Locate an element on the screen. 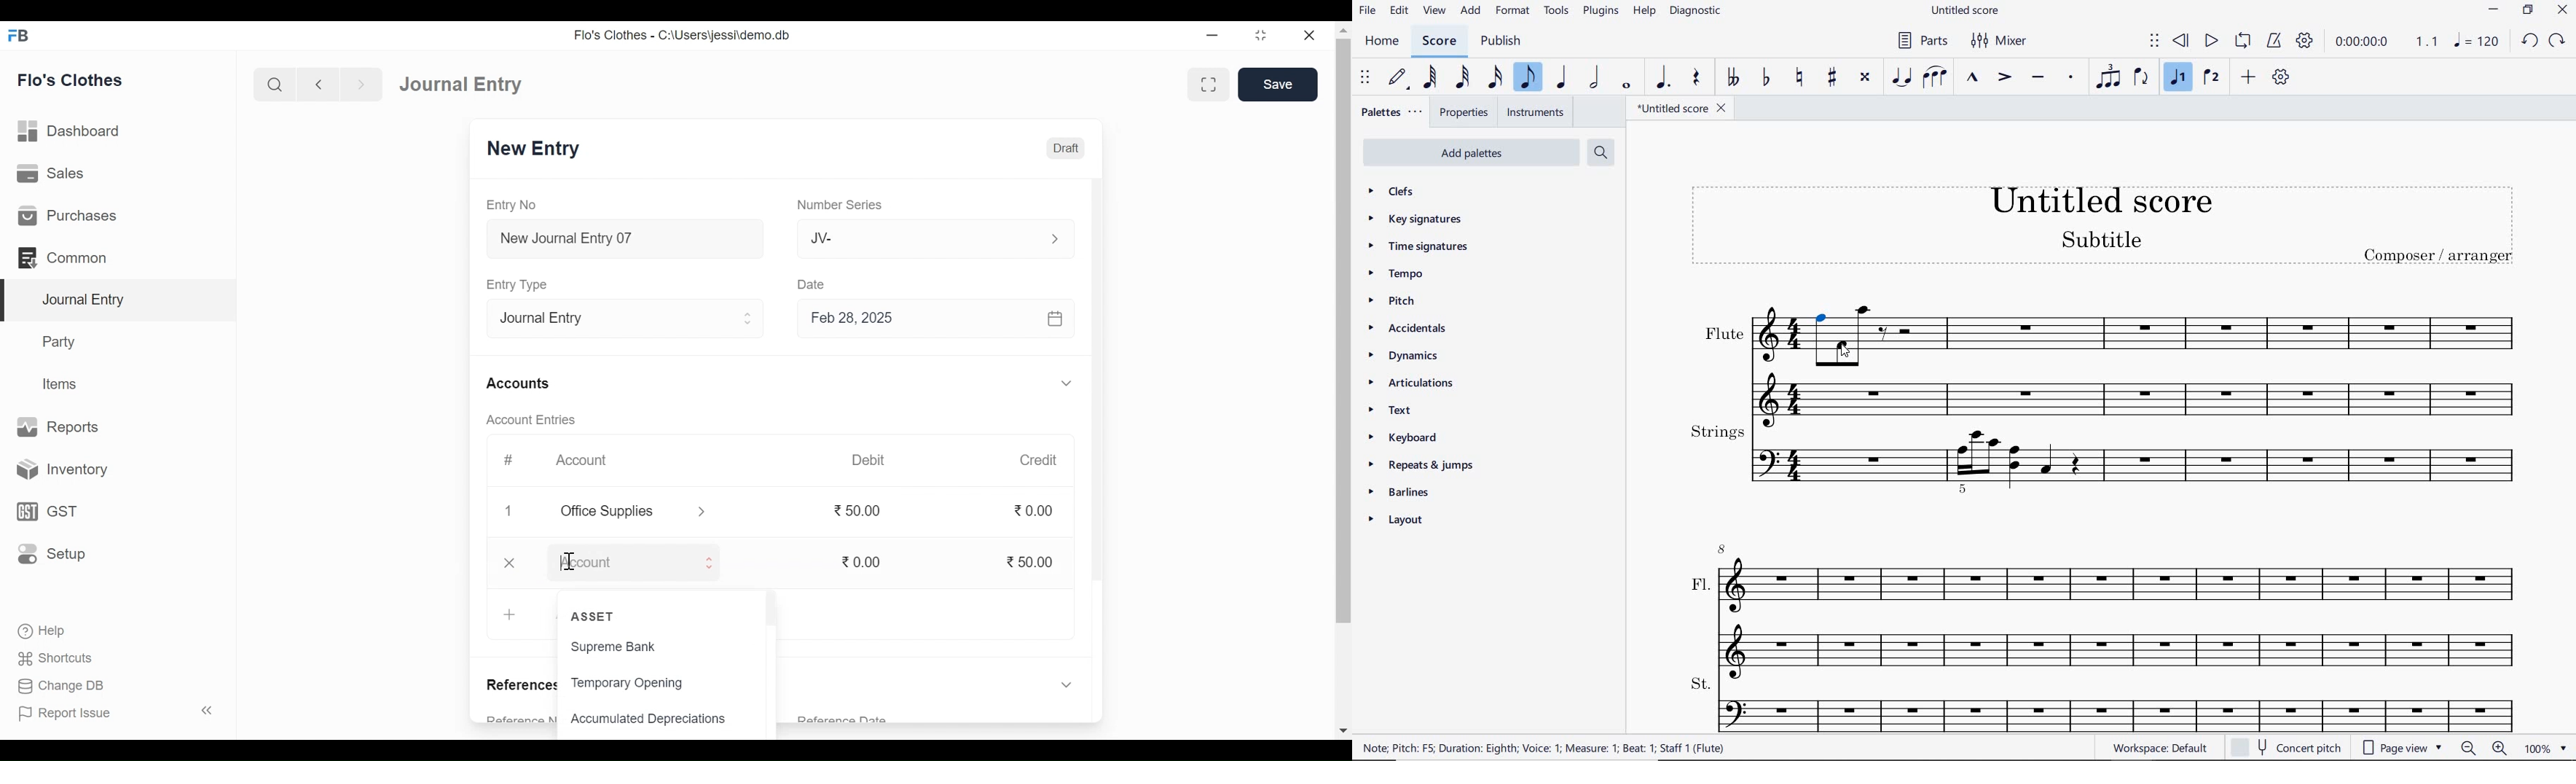 The width and height of the screenshot is (2576, 784). Report Issue is located at coordinates (64, 712).